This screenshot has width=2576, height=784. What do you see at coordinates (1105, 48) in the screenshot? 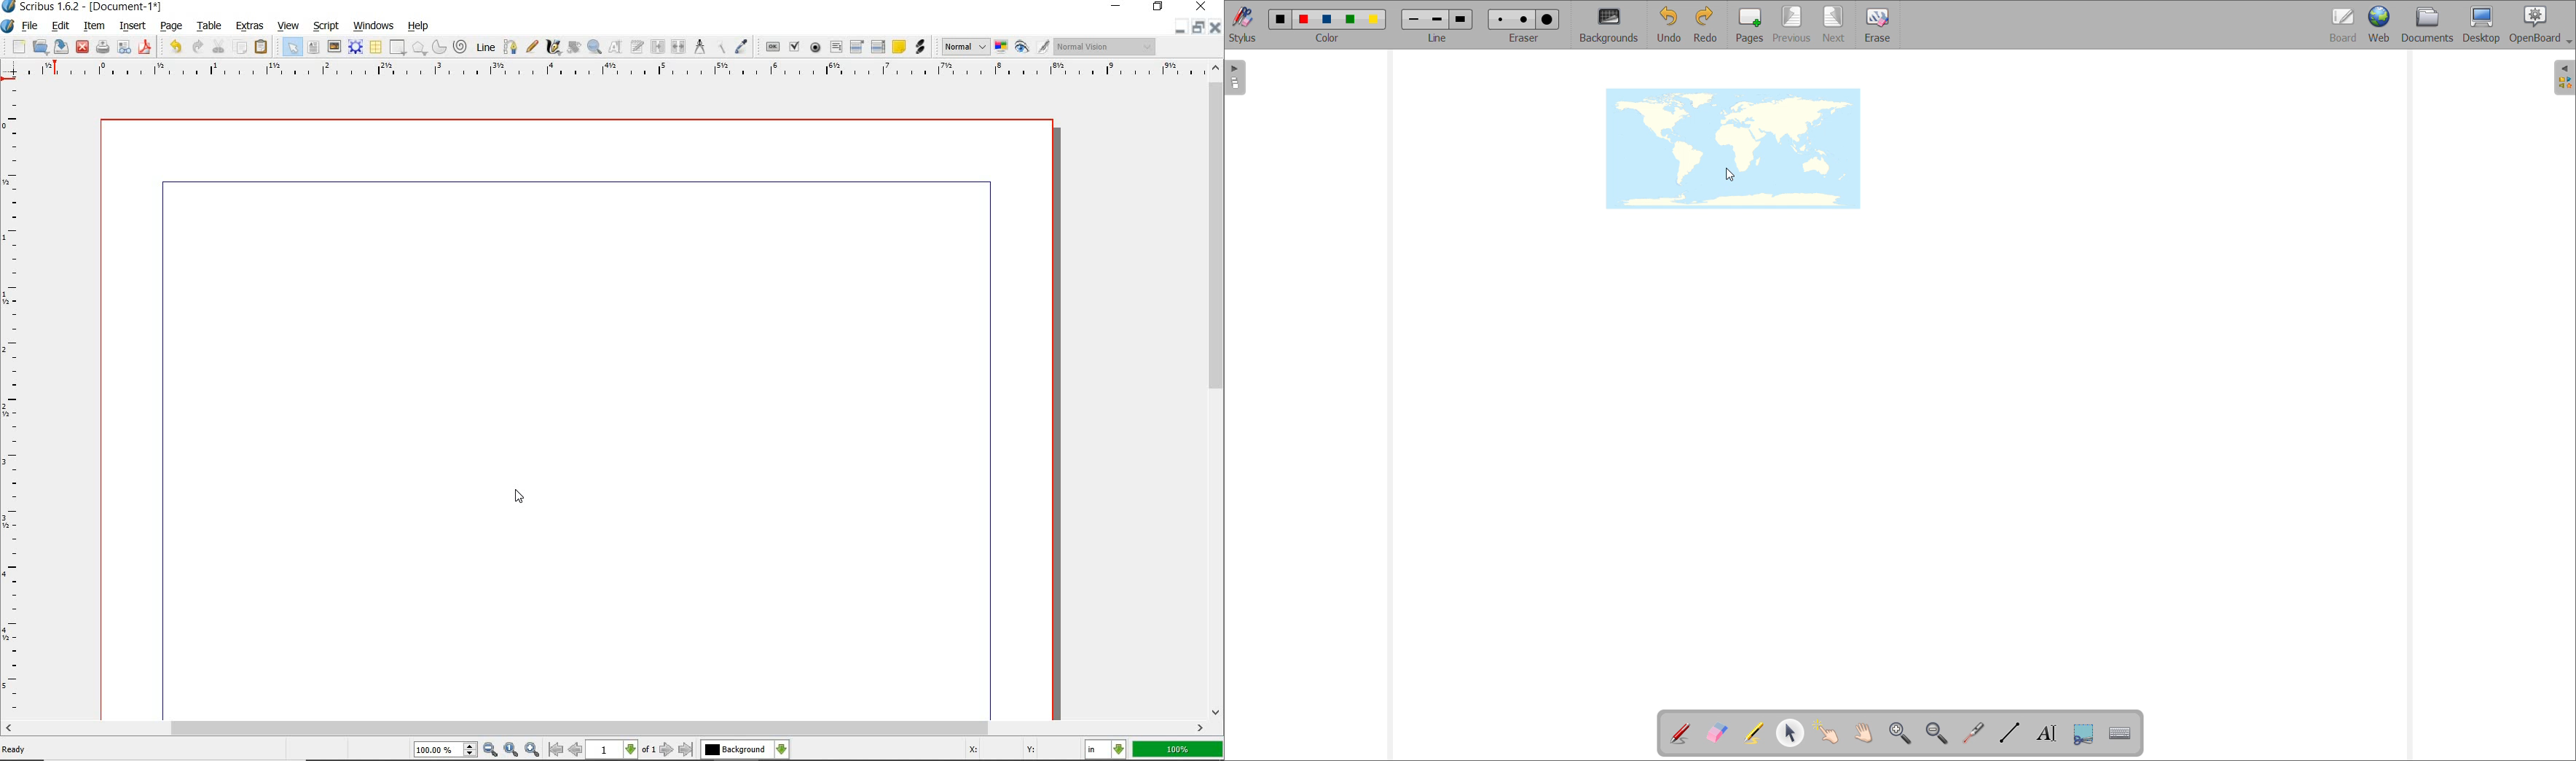
I see `visual appearance of the display` at bounding box center [1105, 48].